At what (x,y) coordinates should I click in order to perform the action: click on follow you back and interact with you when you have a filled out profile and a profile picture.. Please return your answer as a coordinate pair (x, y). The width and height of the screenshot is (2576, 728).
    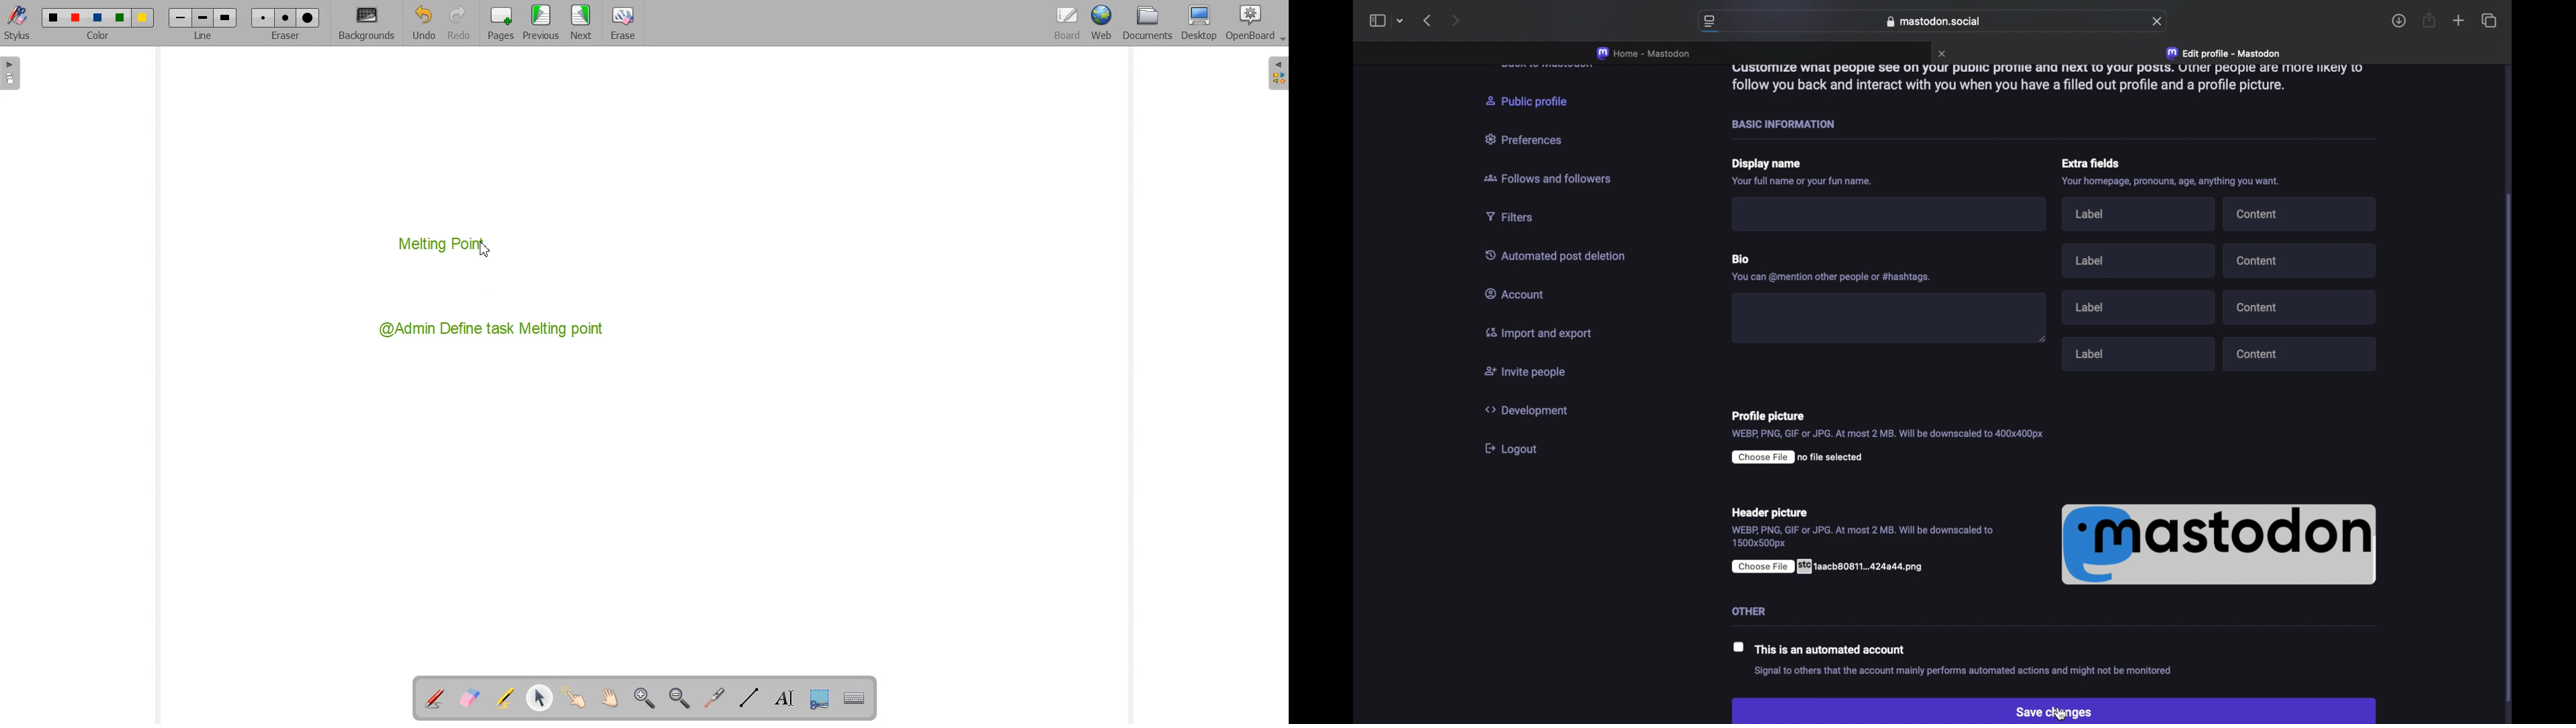
    Looking at the image, I should click on (2028, 90).